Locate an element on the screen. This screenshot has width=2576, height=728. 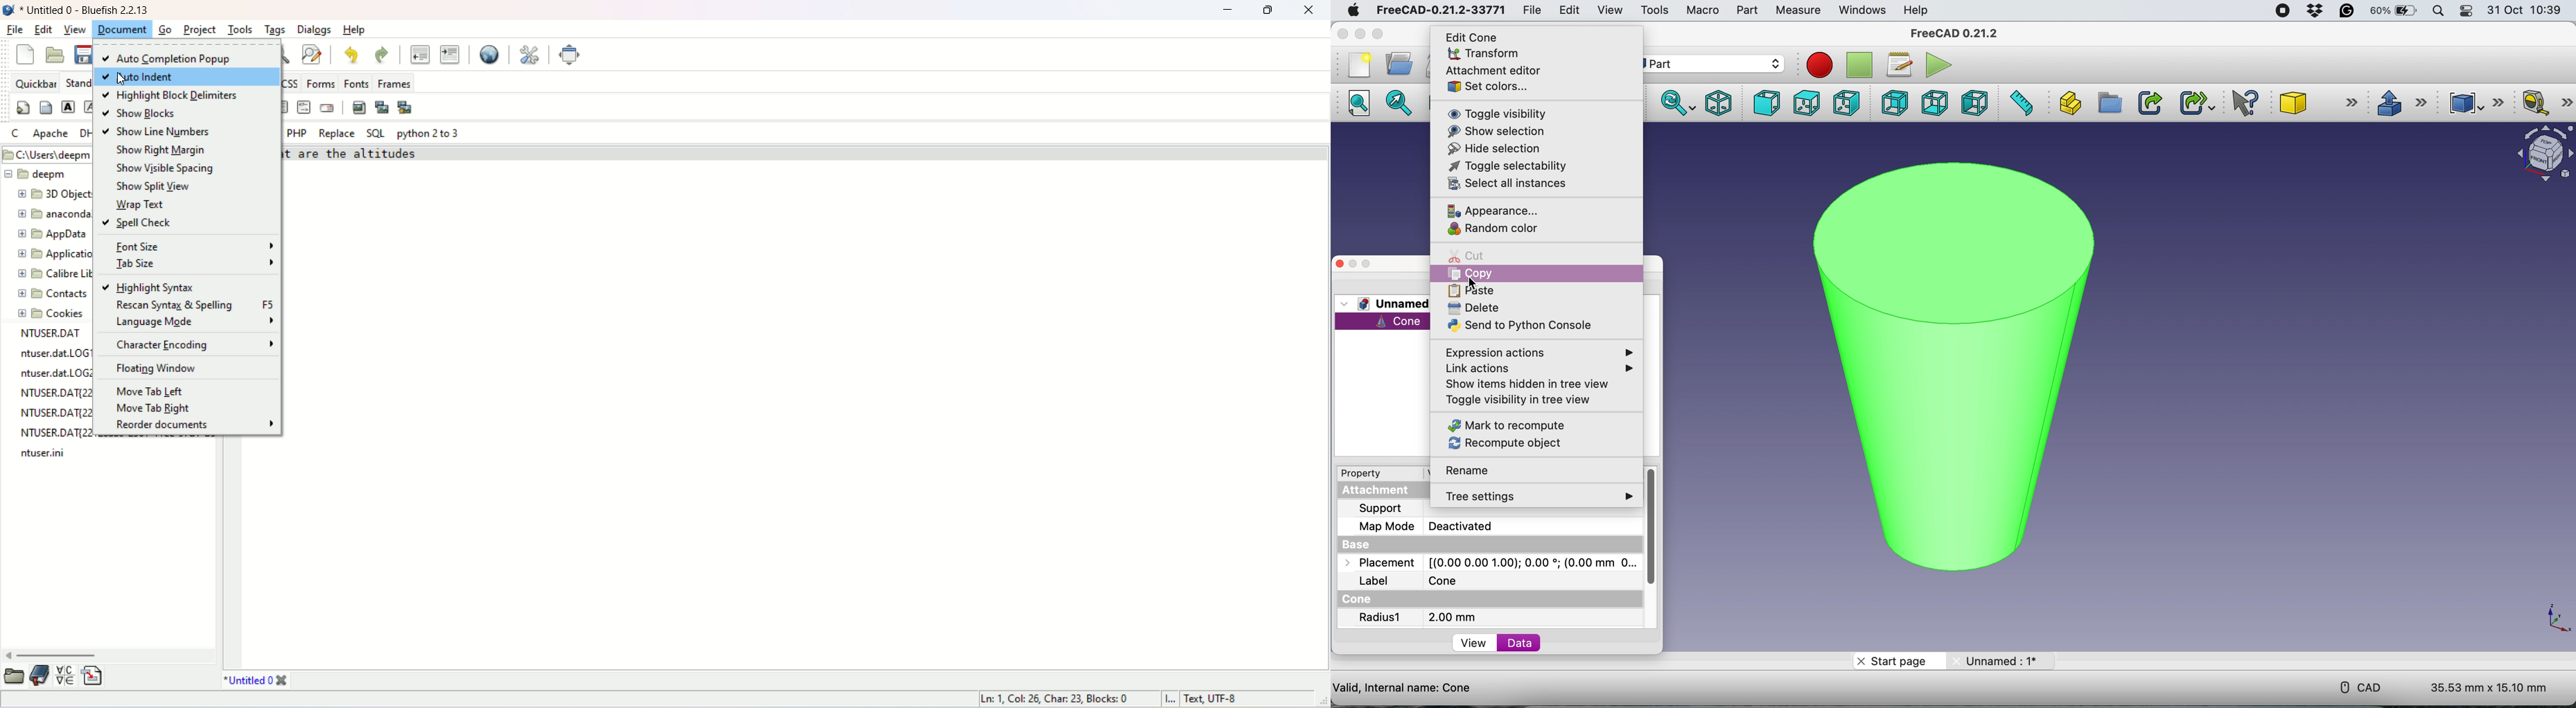
save current file is located at coordinates (80, 53).